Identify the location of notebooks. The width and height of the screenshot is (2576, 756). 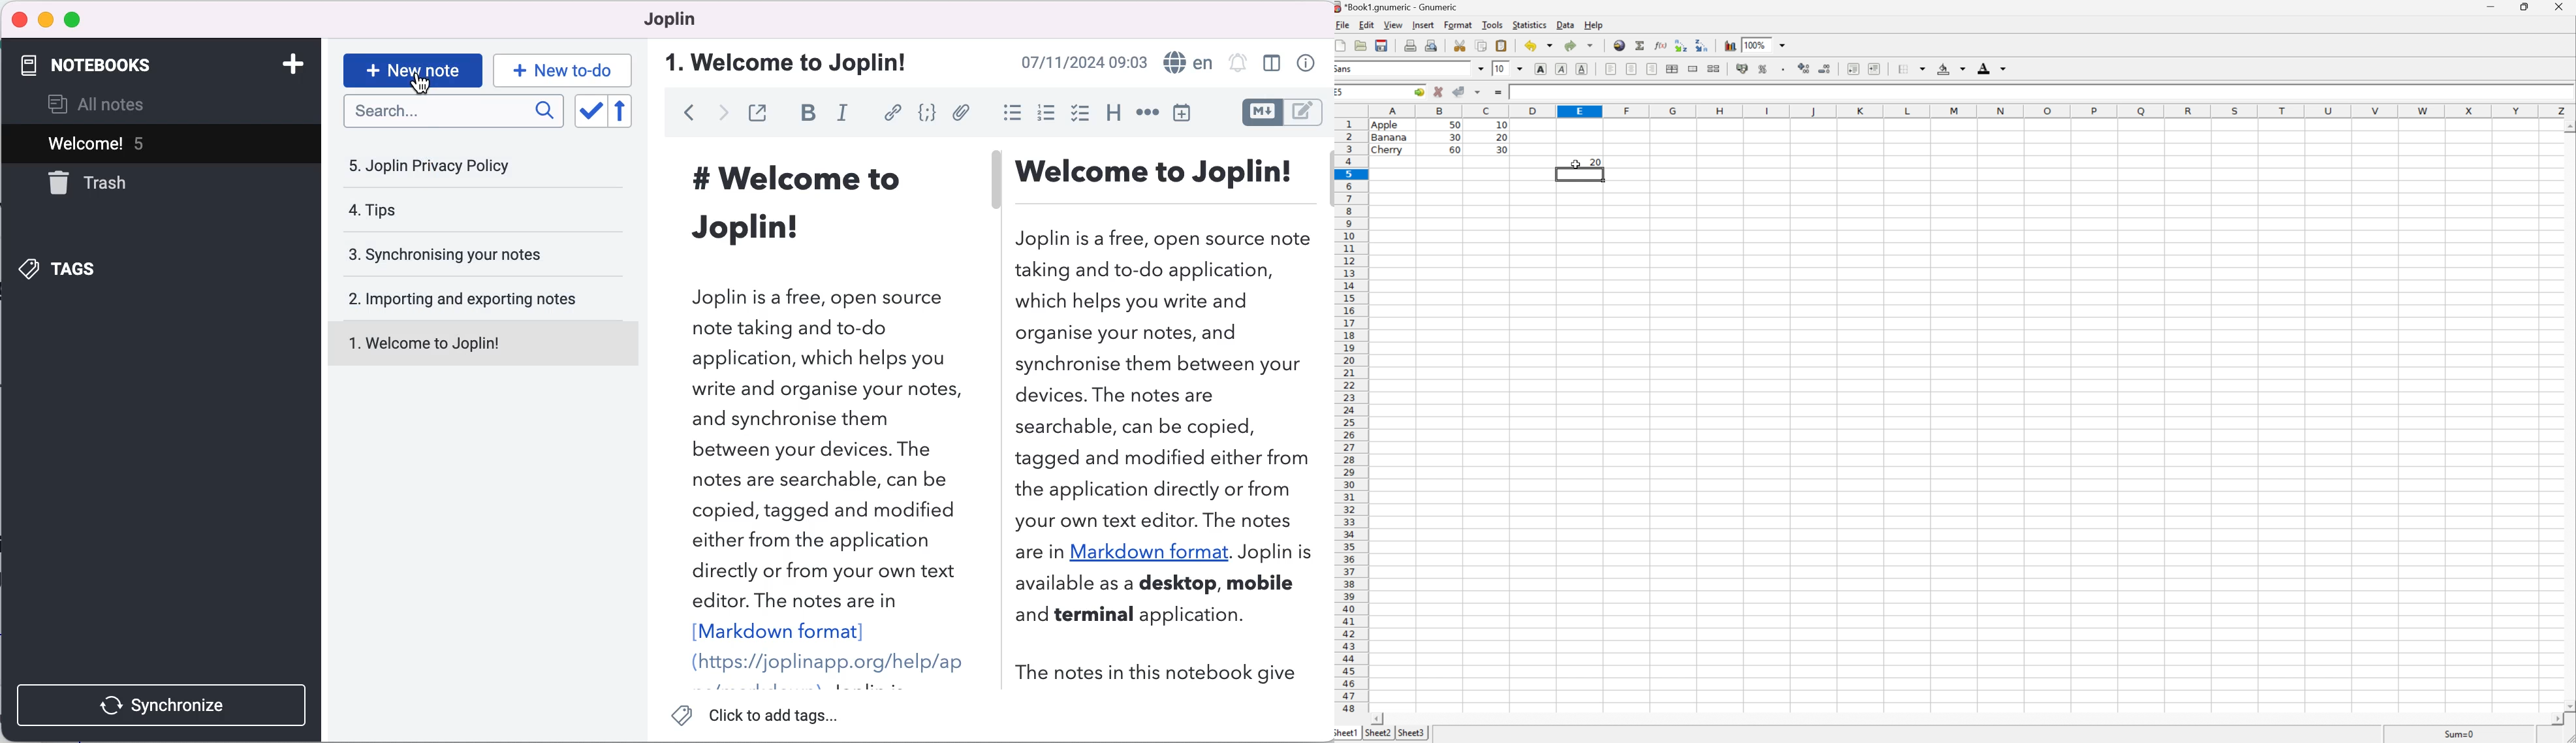
(99, 63).